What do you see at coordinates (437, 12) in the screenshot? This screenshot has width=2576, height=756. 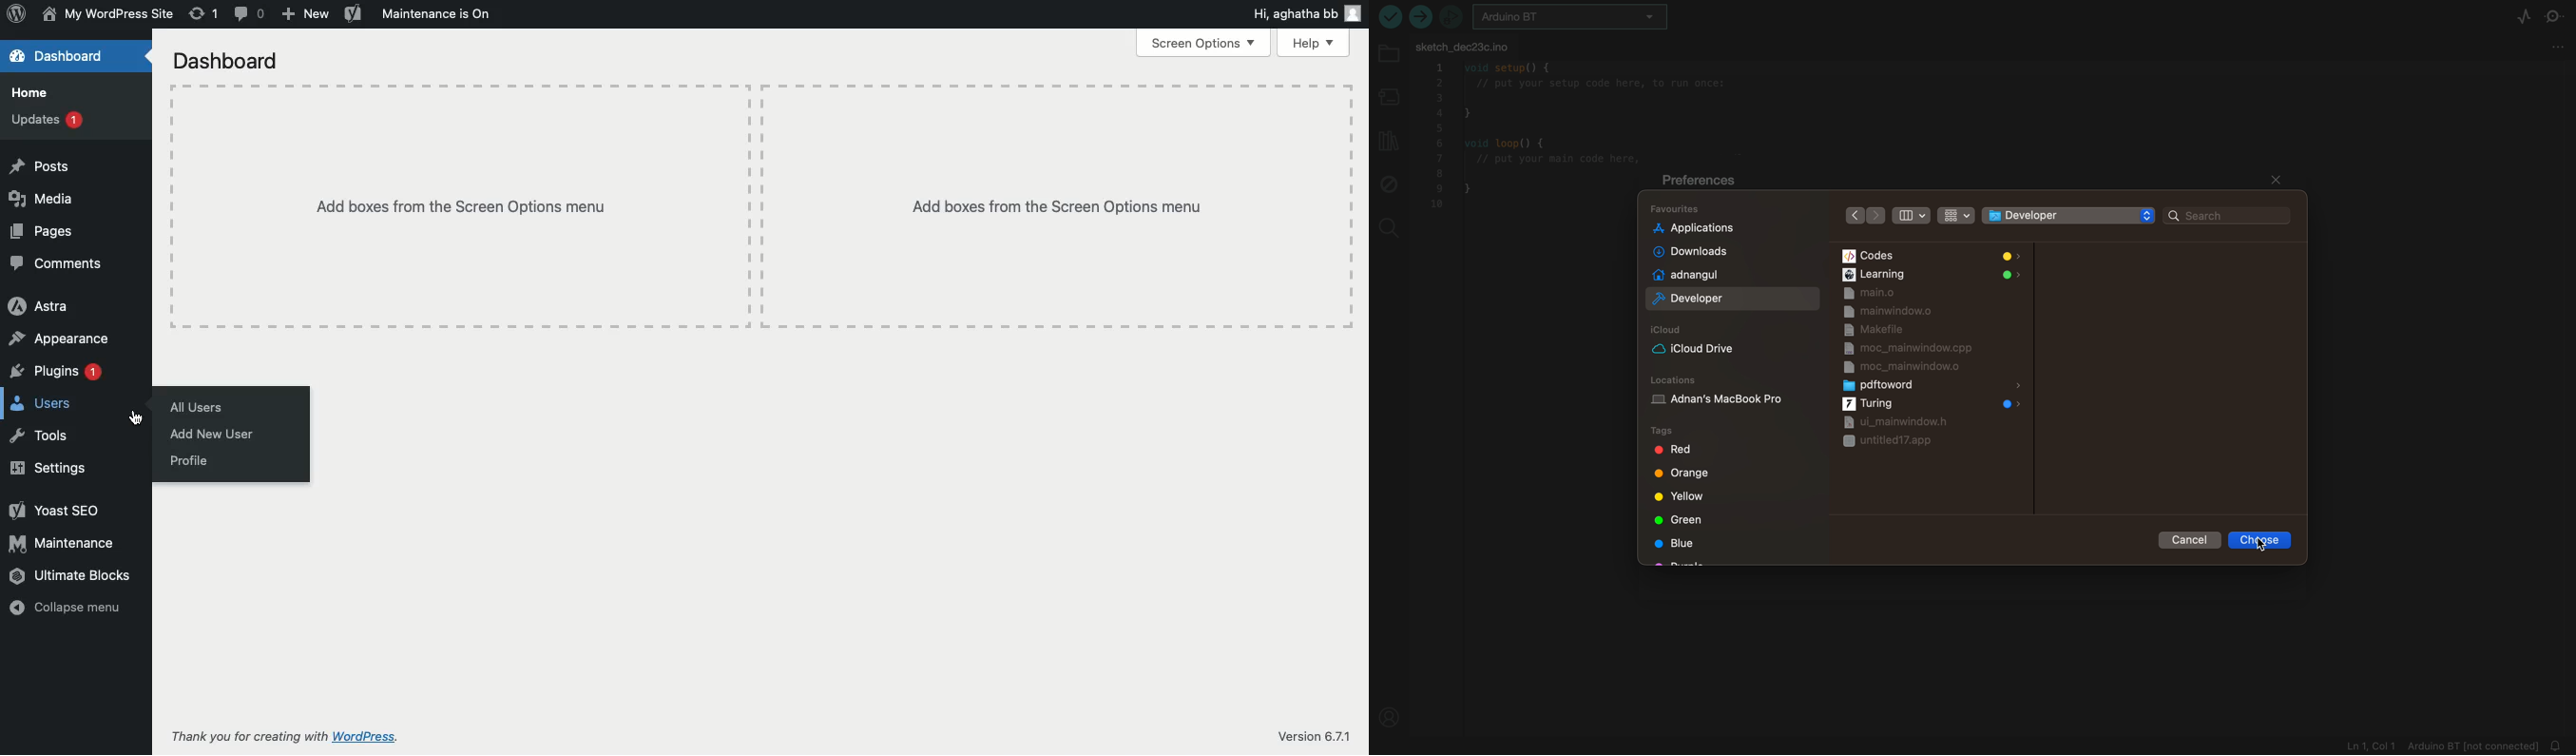 I see `Maintenance is on` at bounding box center [437, 12].